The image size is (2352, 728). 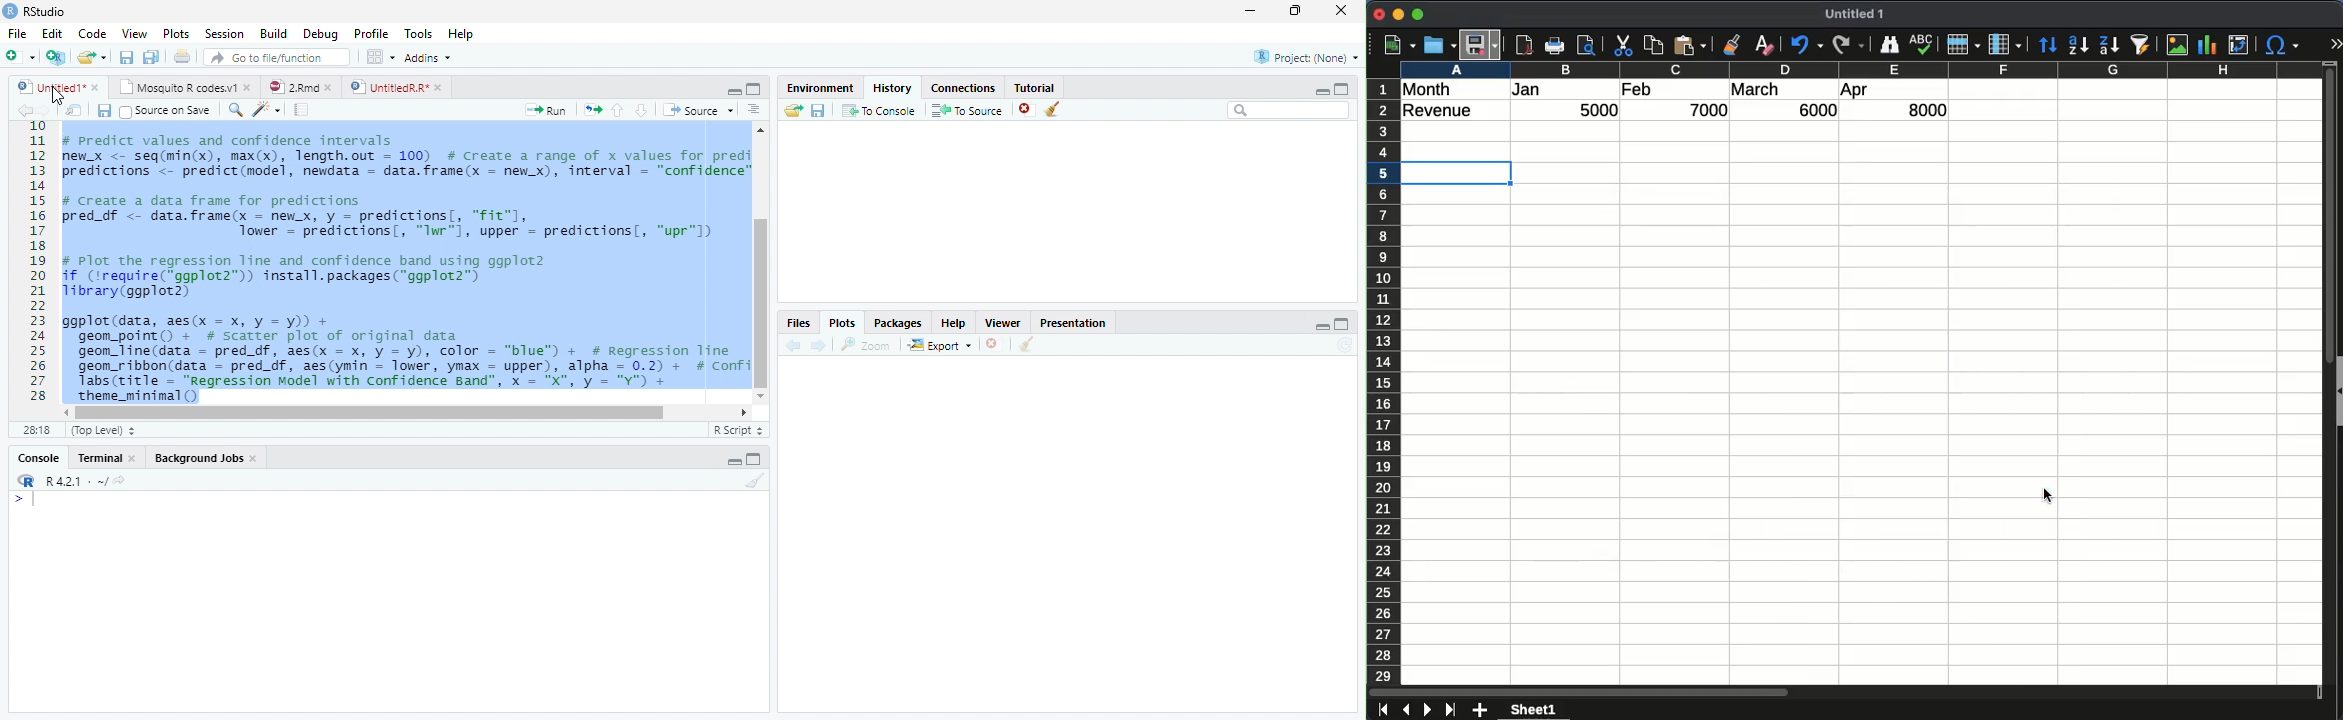 What do you see at coordinates (421, 34) in the screenshot?
I see `Tools` at bounding box center [421, 34].